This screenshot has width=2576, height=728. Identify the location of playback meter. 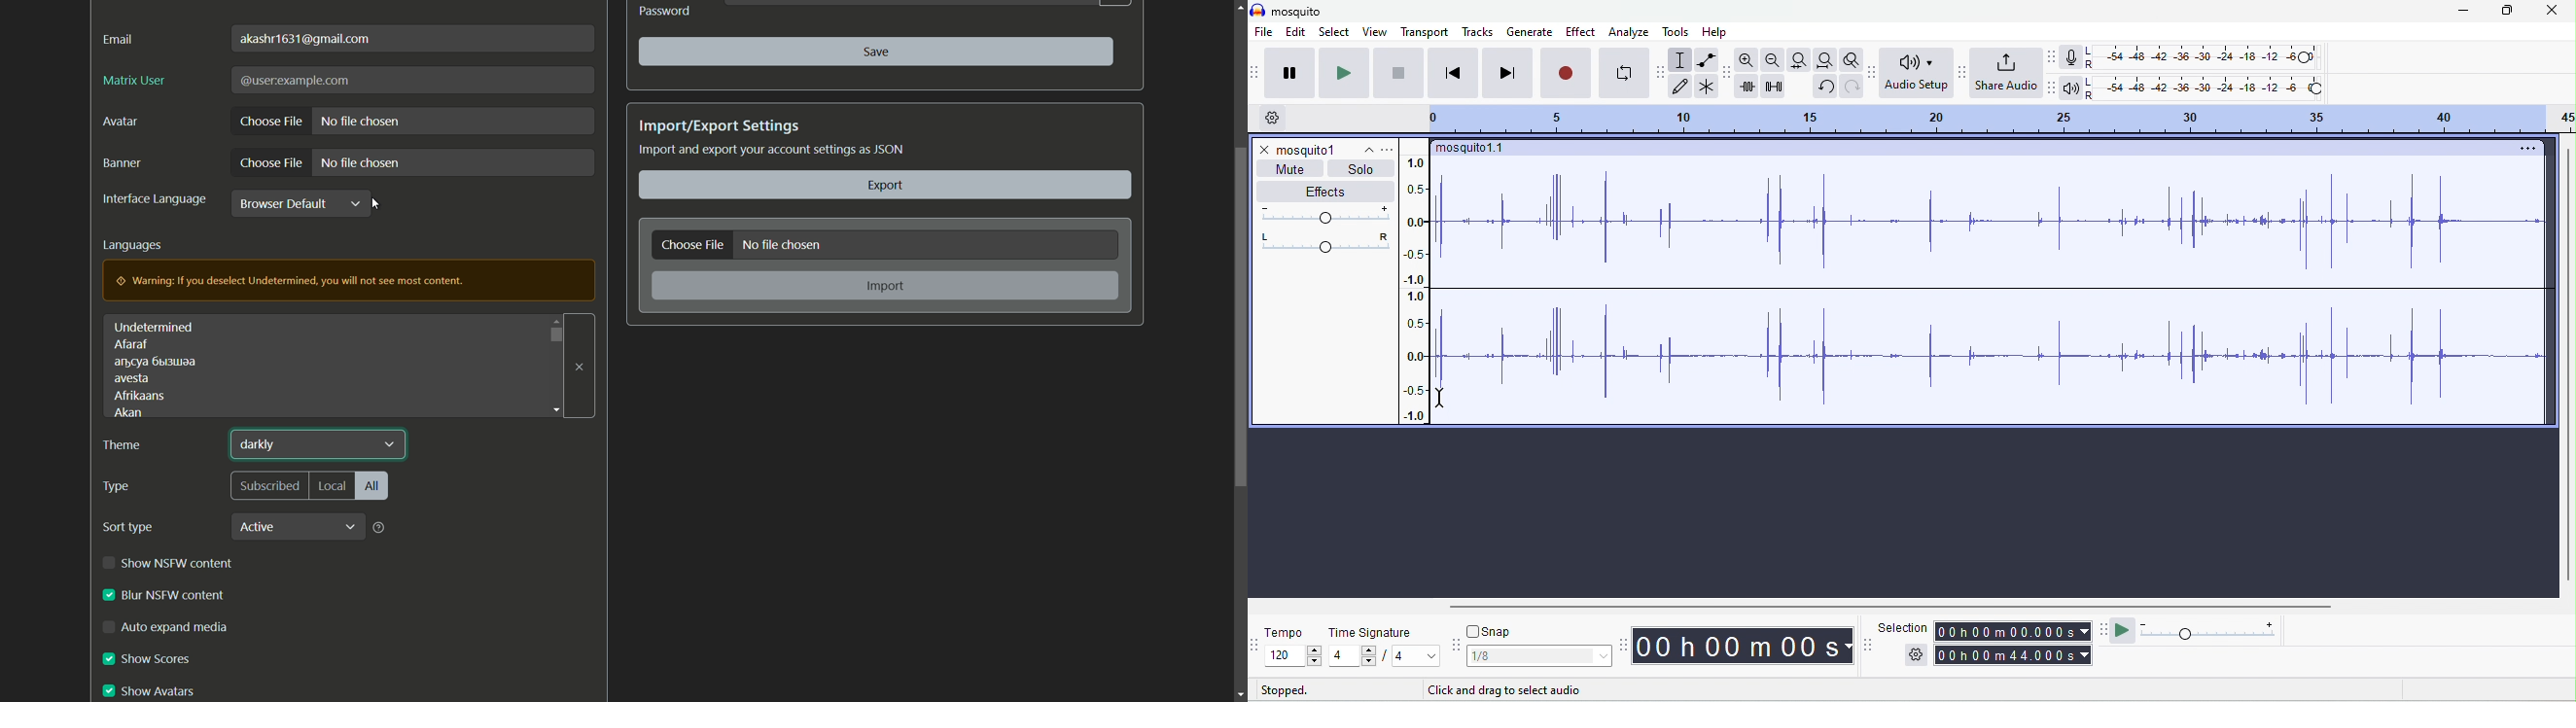
(2068, 88).